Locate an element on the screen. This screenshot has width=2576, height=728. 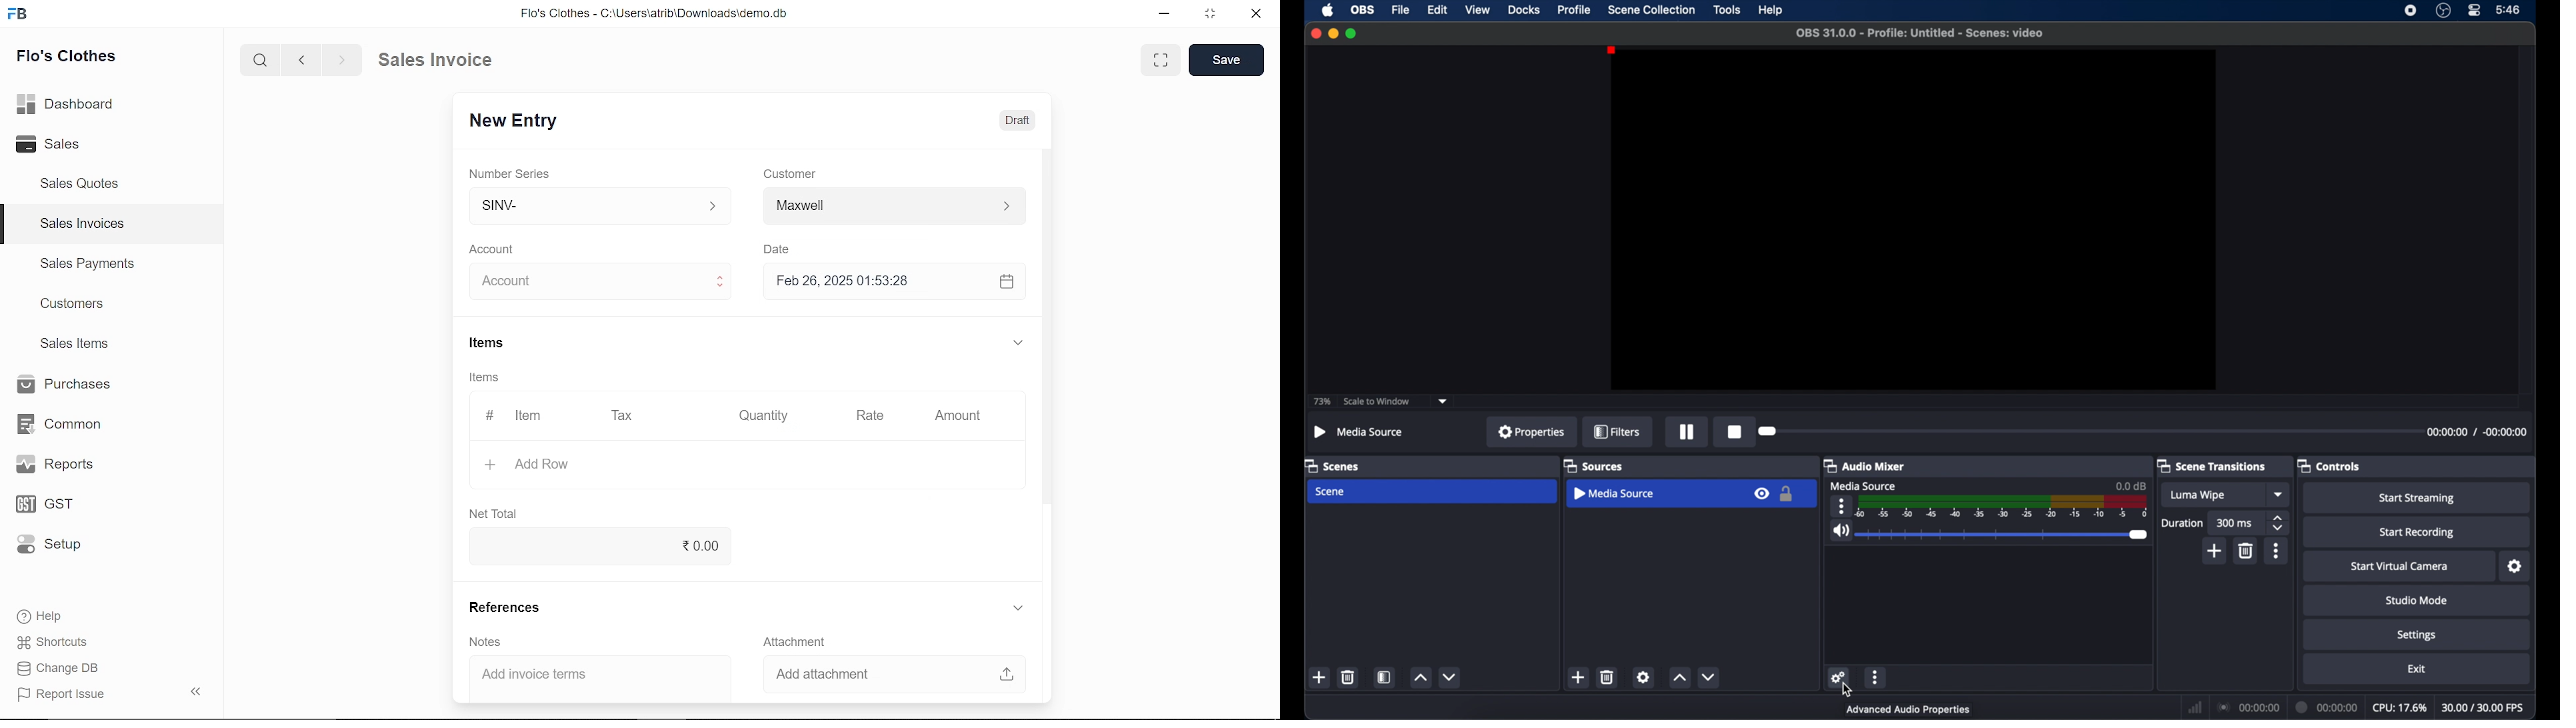
previous is located at coordinates (302, 59).